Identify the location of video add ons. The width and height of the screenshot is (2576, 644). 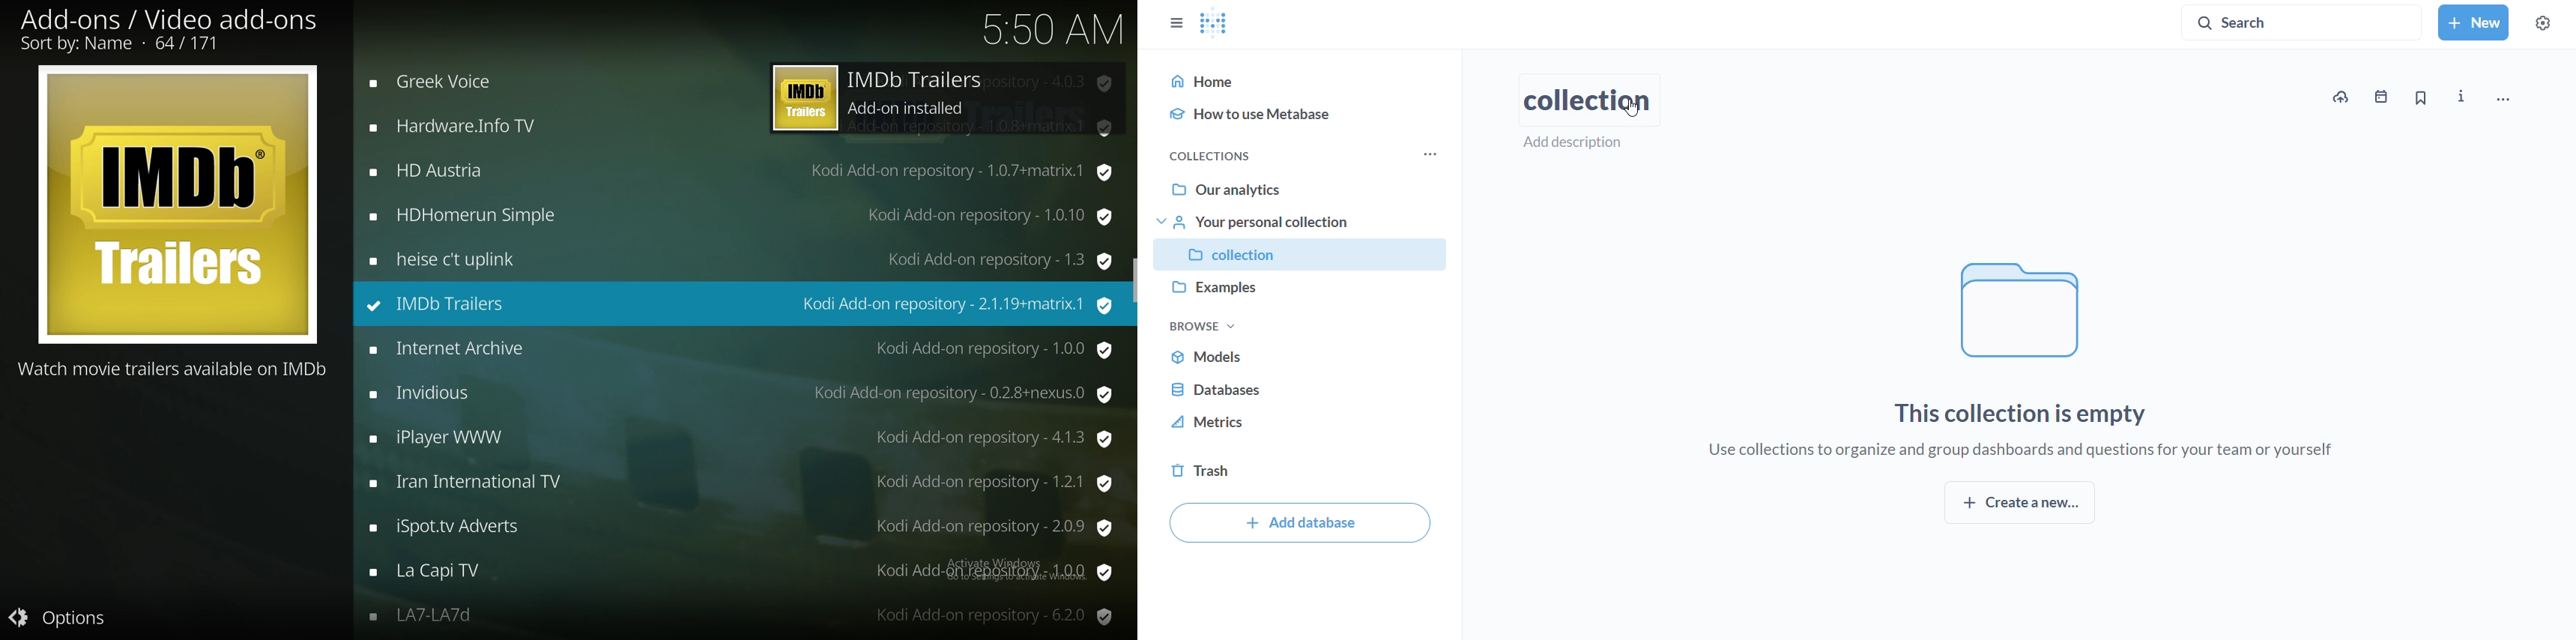
(169, 29).